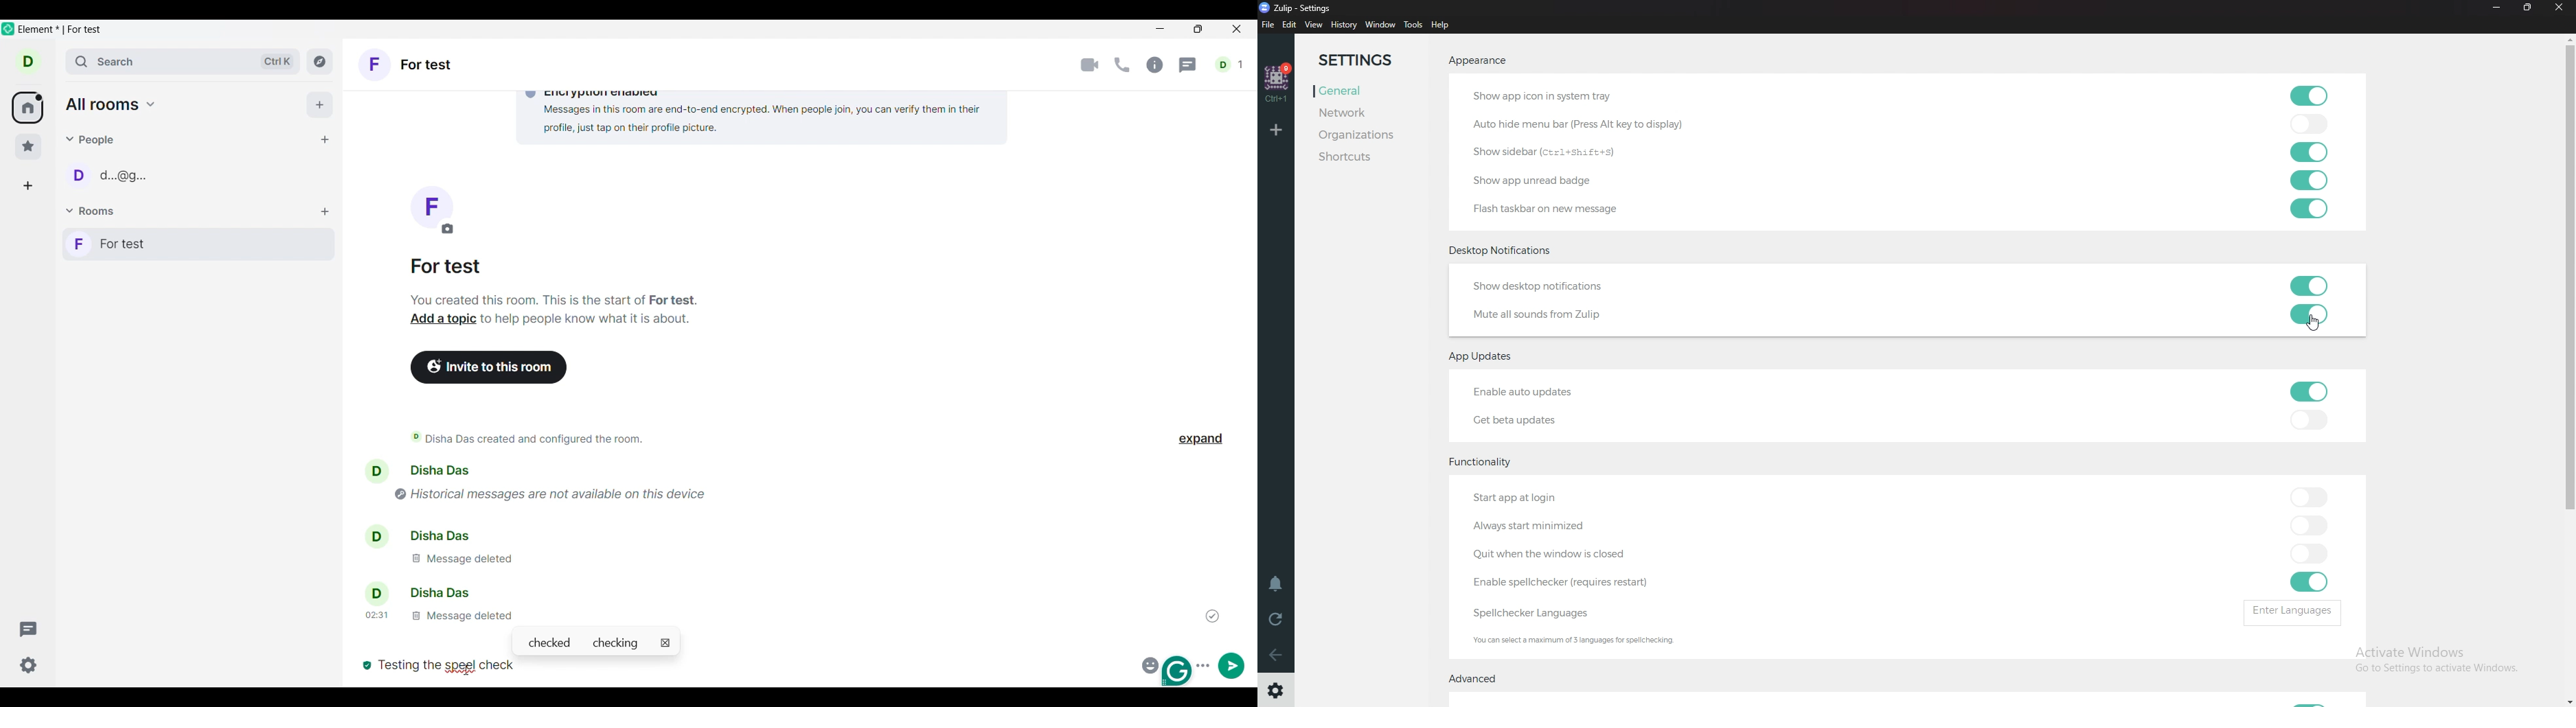 This screenshot has width=2576, height=728. What do you see at coordinates (116, 178) in the screenshot?
I see `D d.@g..` at bounding box center [116, 178].